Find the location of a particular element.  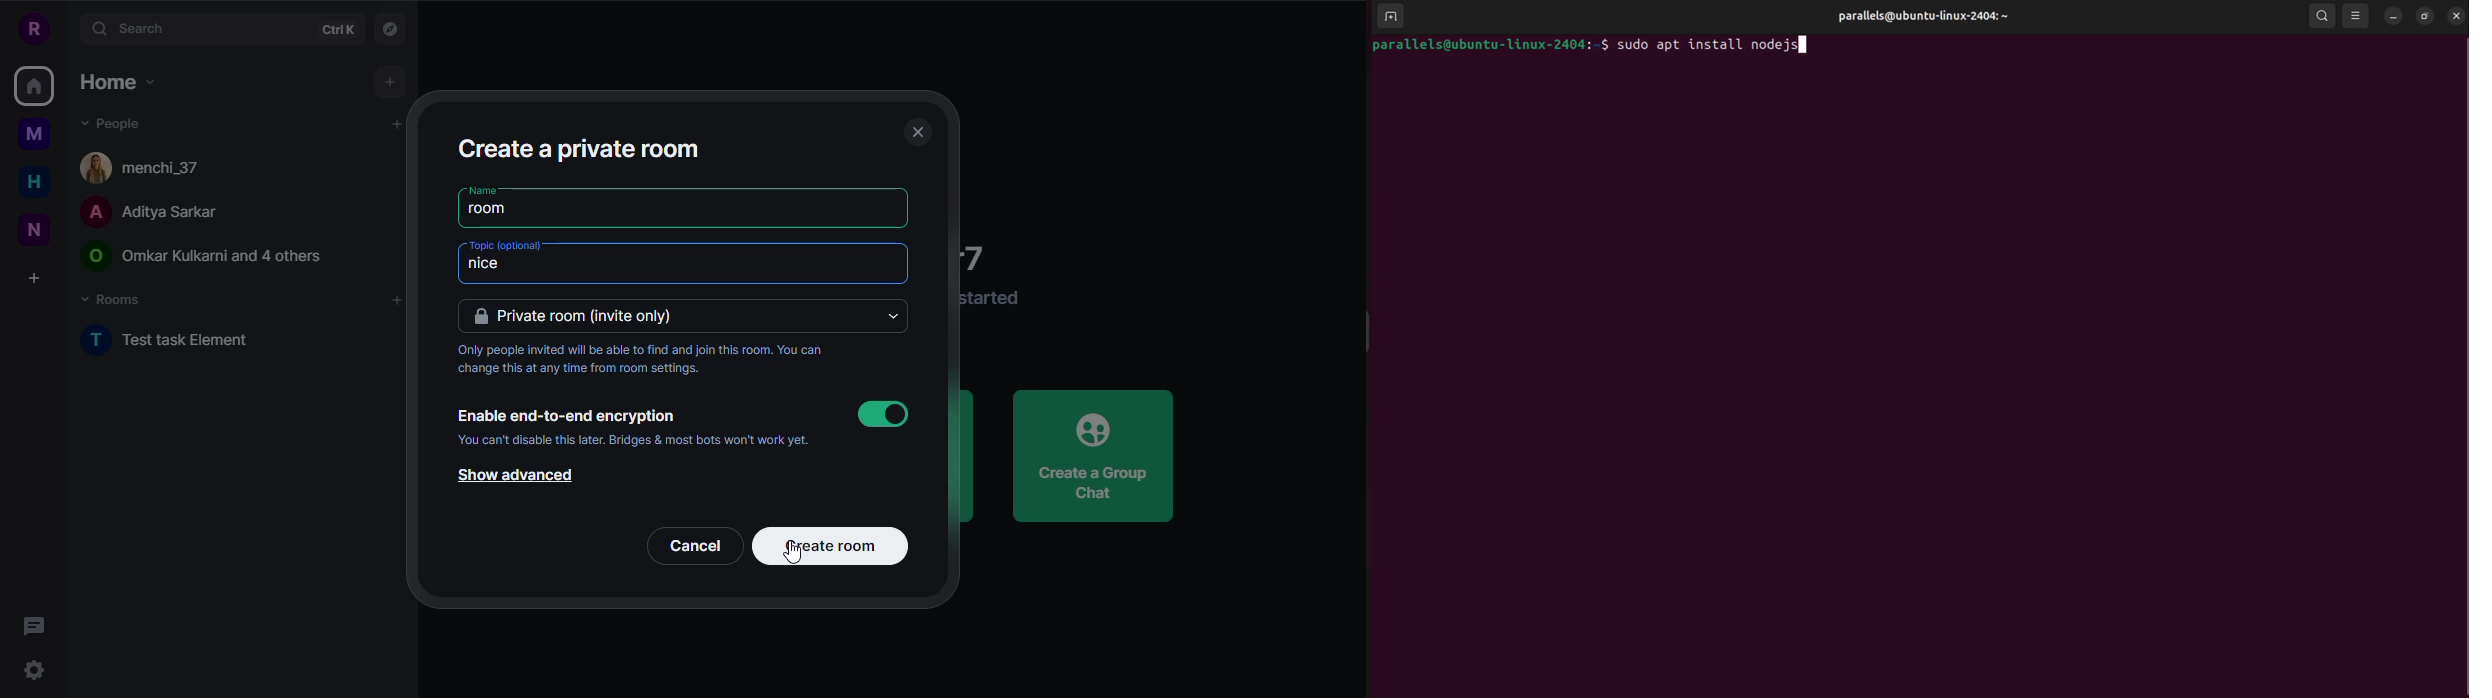

add terminal is located at coordinates (1389, 17).